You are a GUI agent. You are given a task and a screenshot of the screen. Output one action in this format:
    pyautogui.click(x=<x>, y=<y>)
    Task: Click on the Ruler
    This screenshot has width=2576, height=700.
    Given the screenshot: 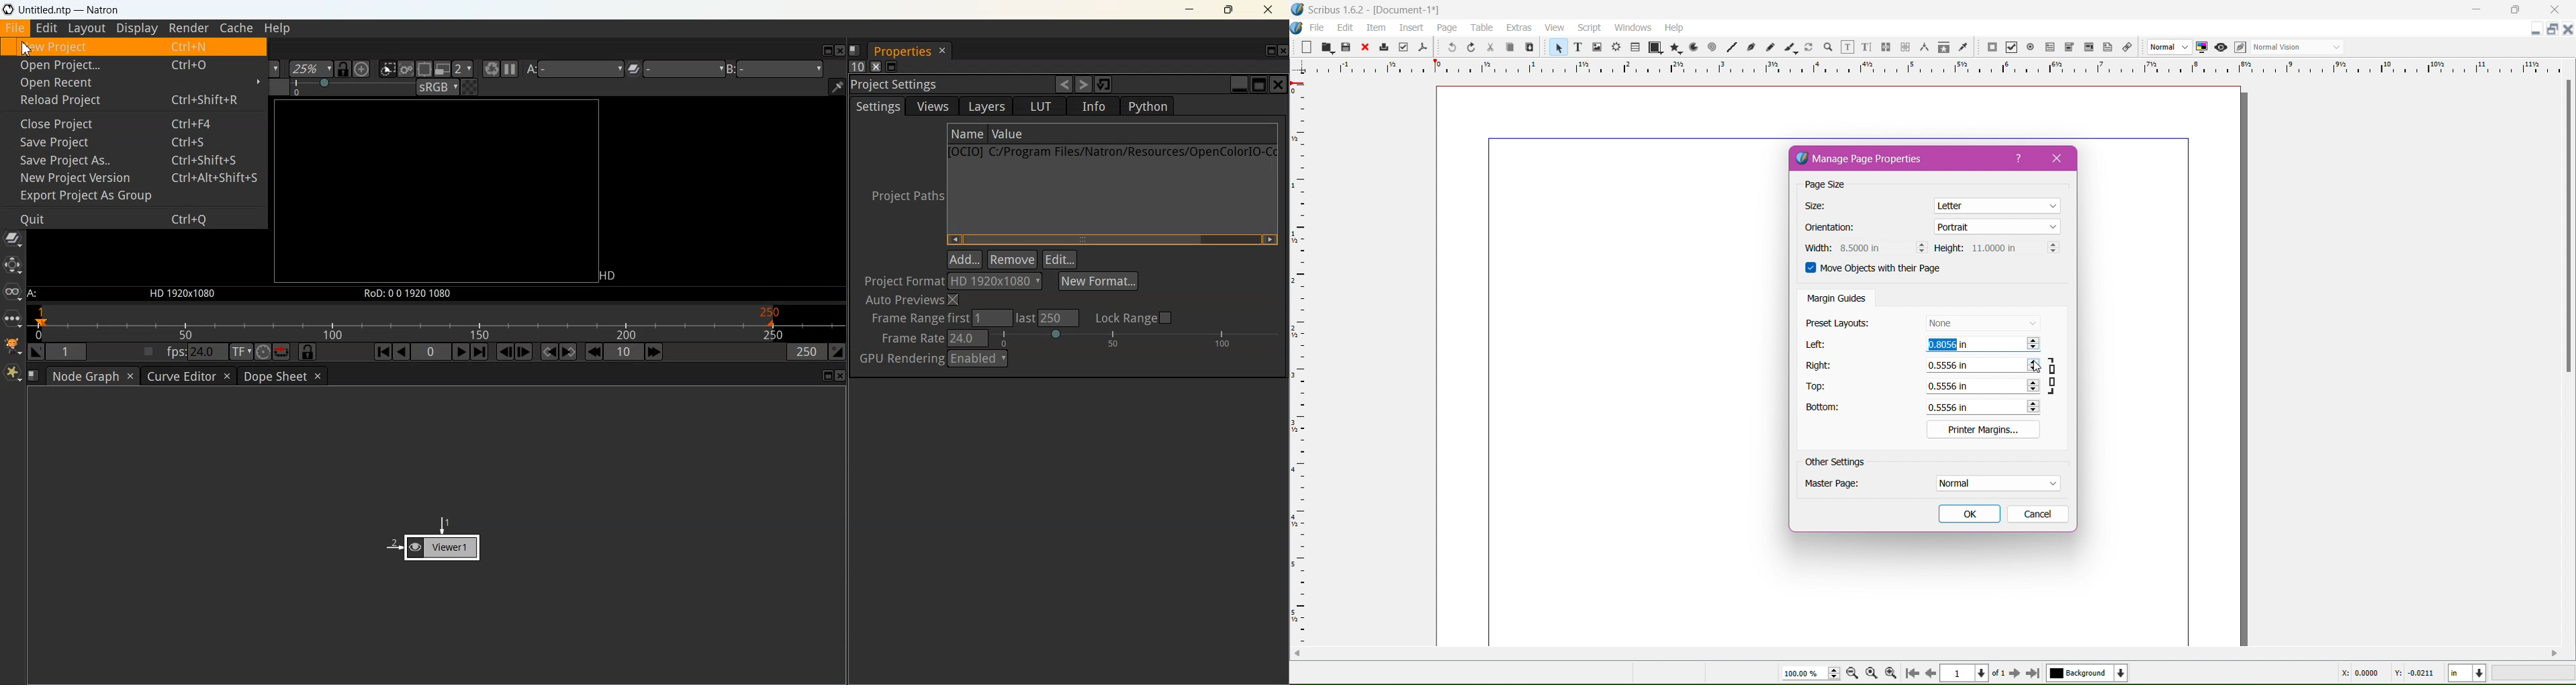 What is the action you would take?
    pyautogui.click(x=1927, y=67)
    